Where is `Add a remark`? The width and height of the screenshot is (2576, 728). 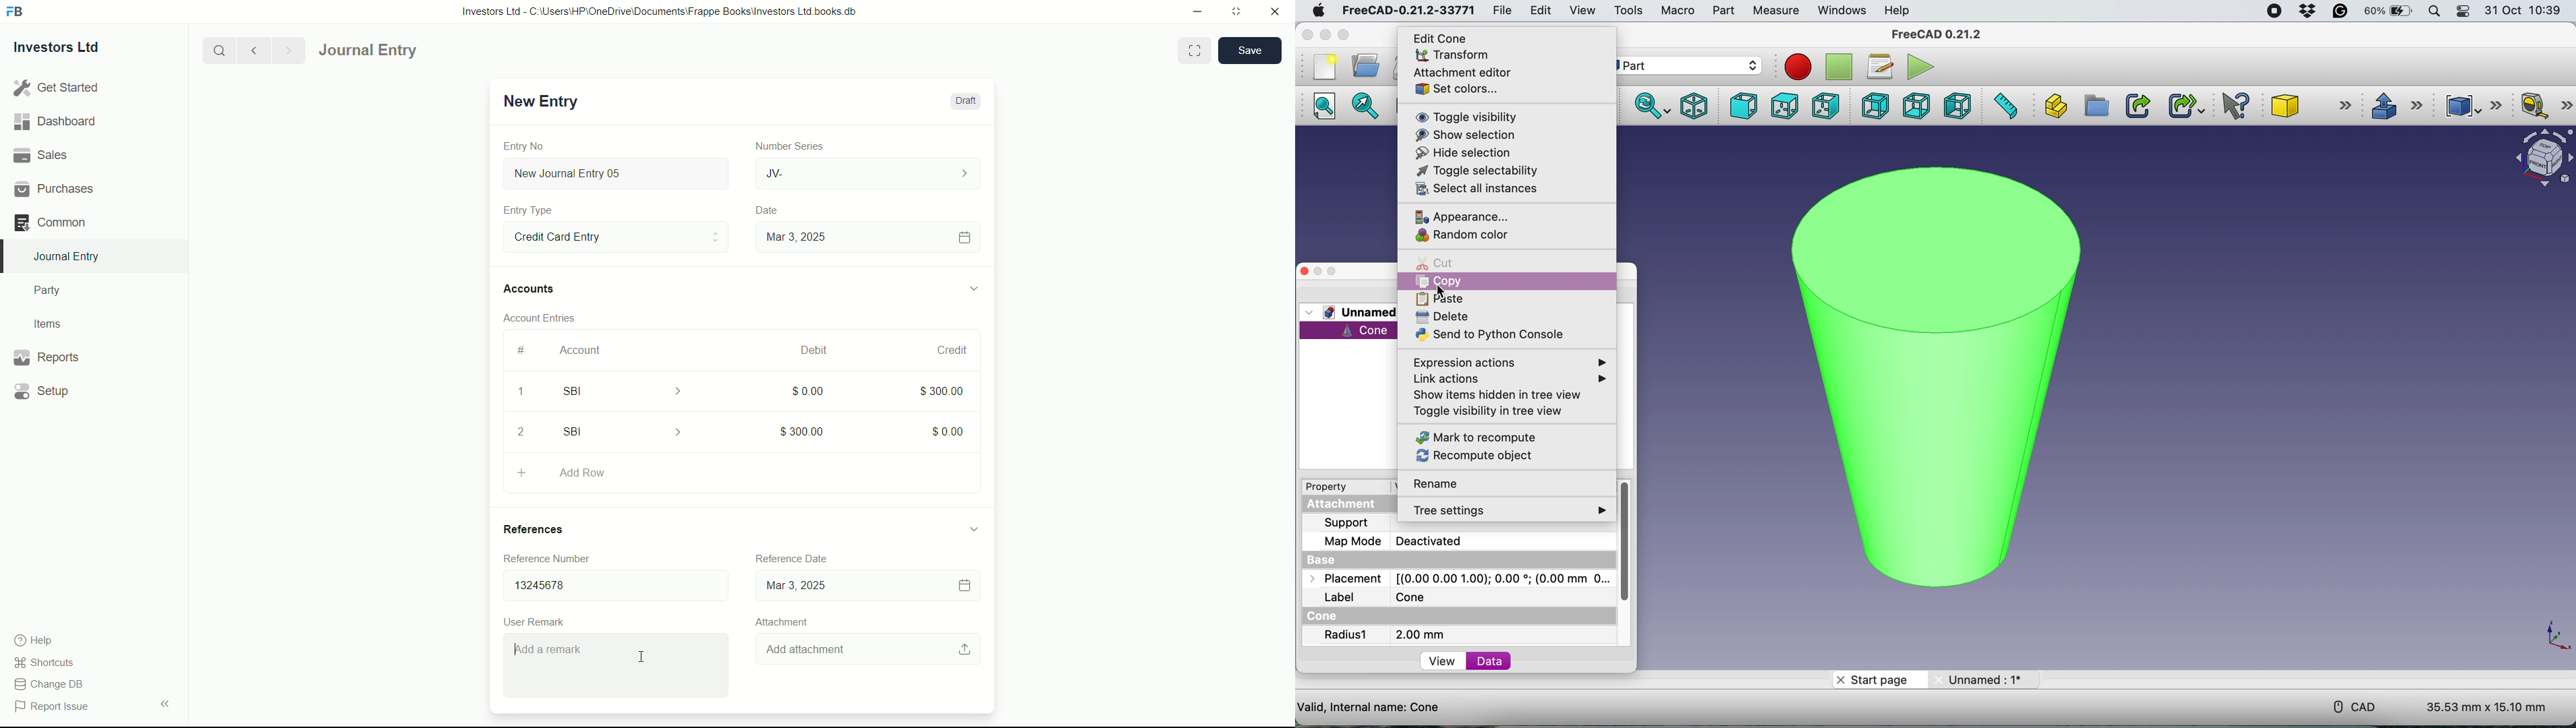 Add a remark is located at coordinates (619, 668).